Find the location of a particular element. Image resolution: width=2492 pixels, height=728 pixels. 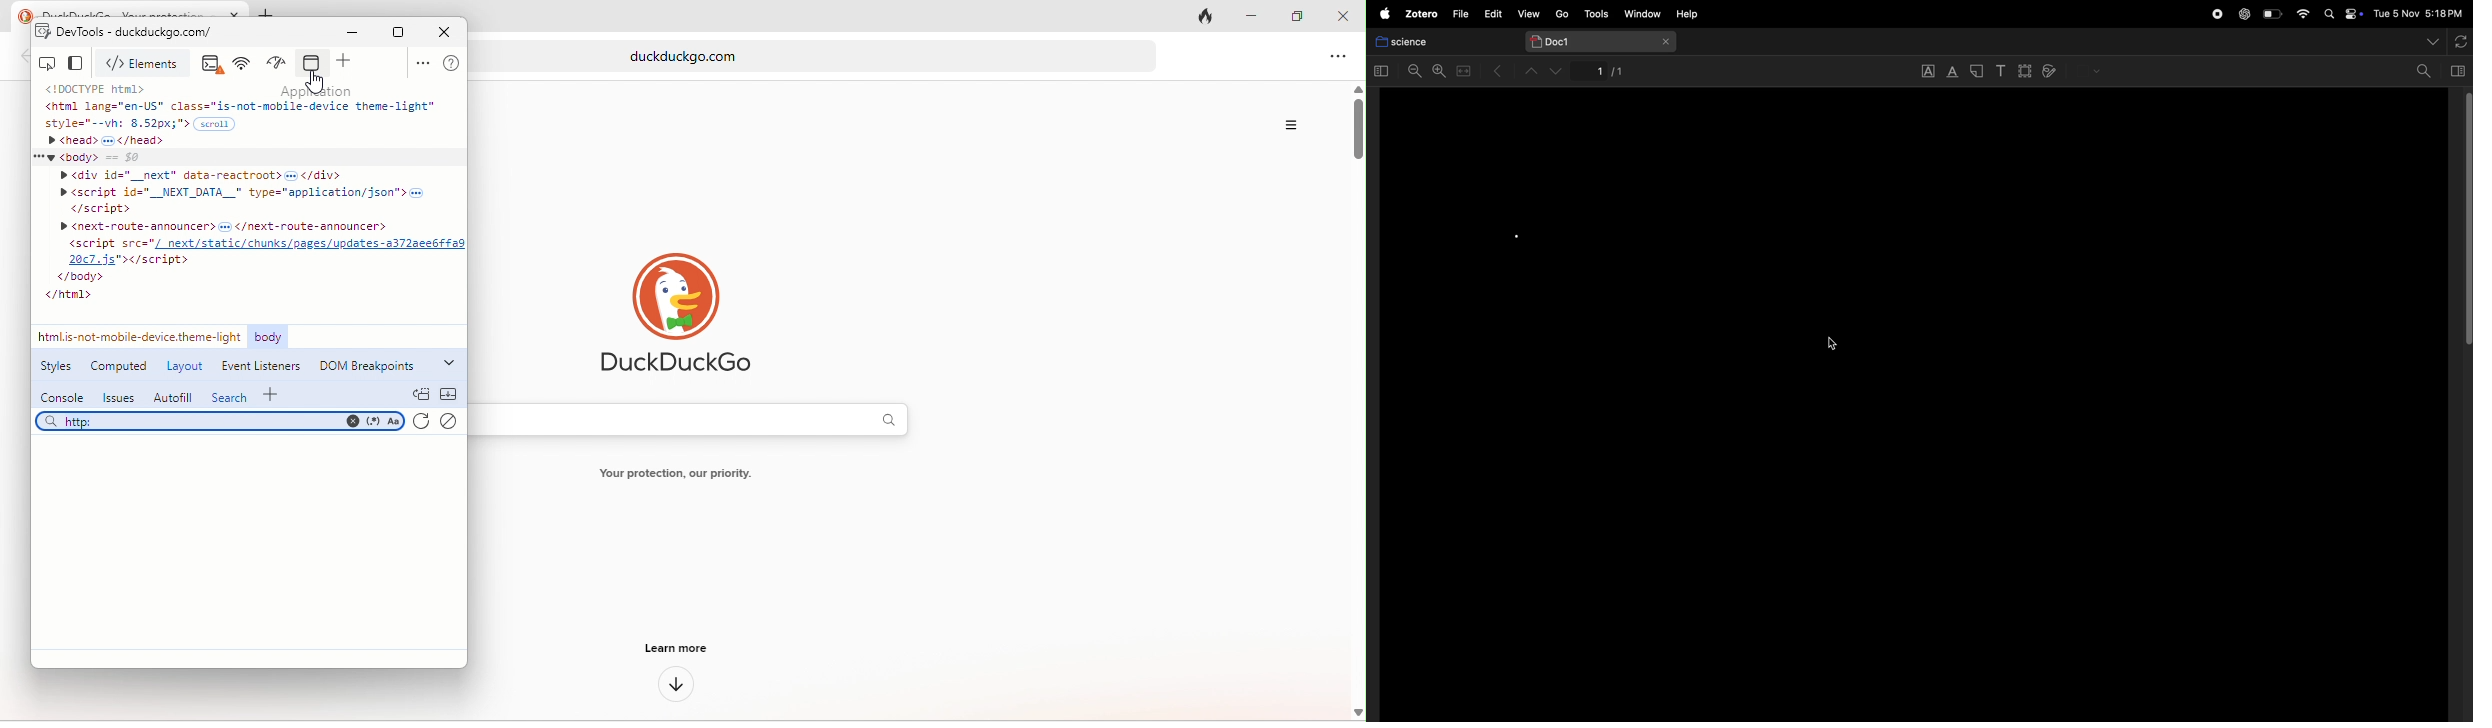

select area is located at coordinates (2024, 71).